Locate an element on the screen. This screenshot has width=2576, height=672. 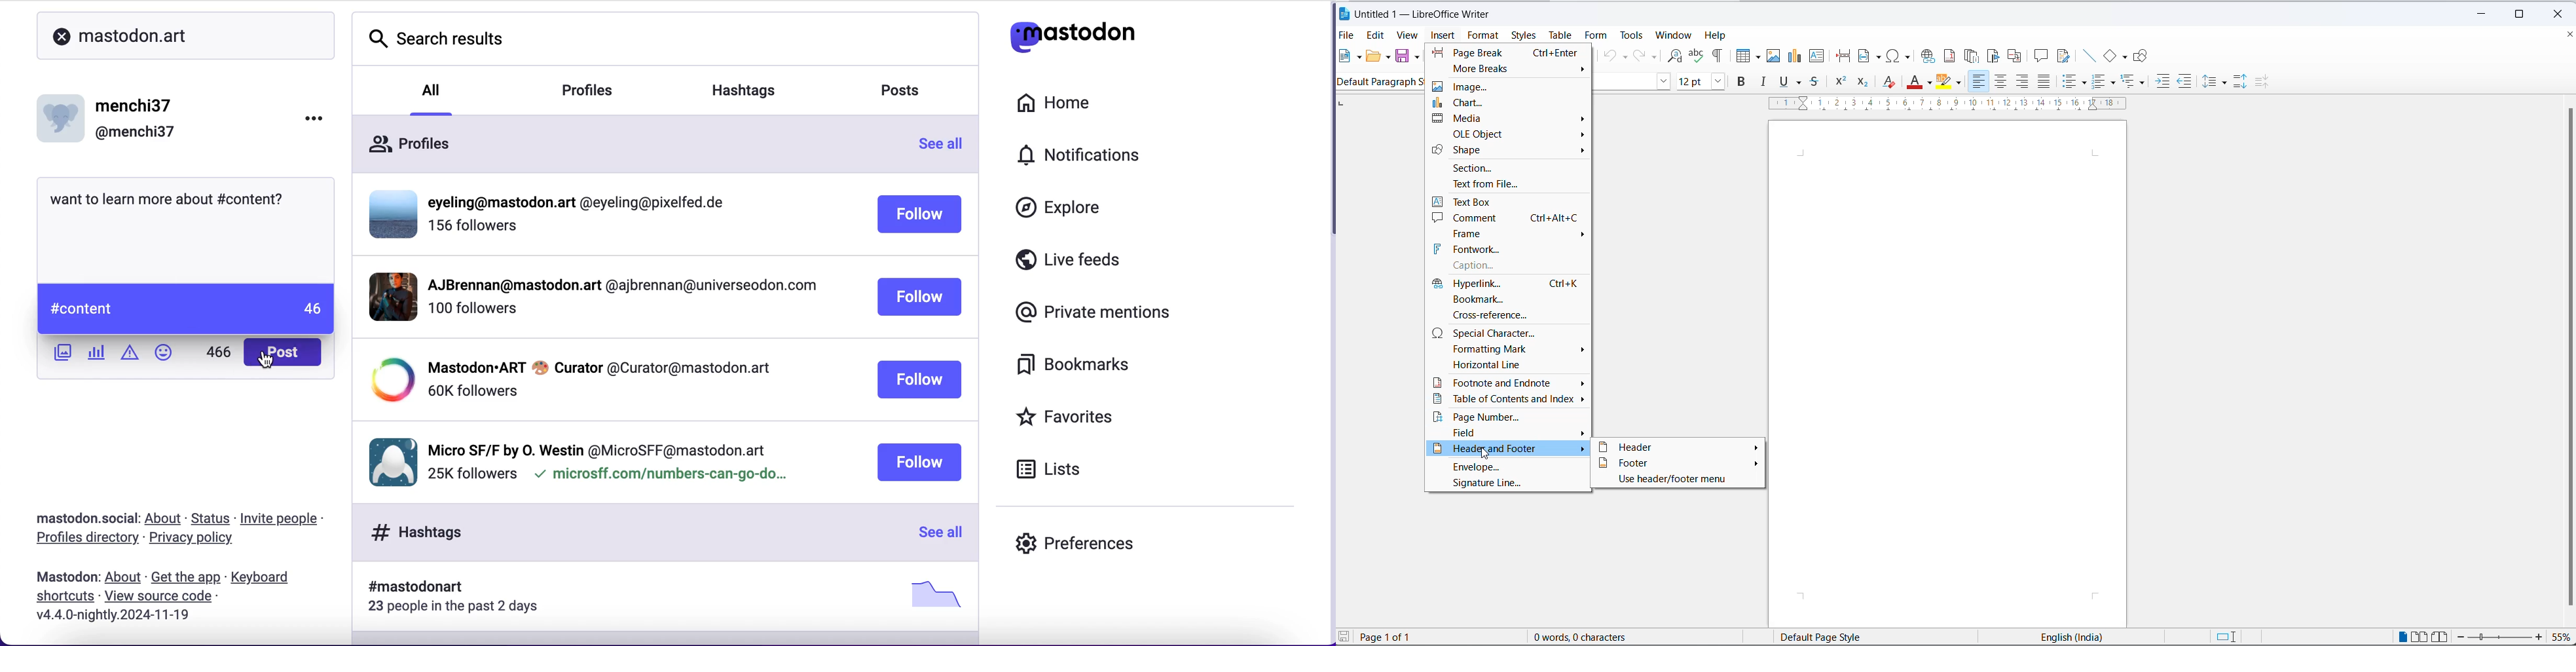
invite people is located at coordinates (290, 518).